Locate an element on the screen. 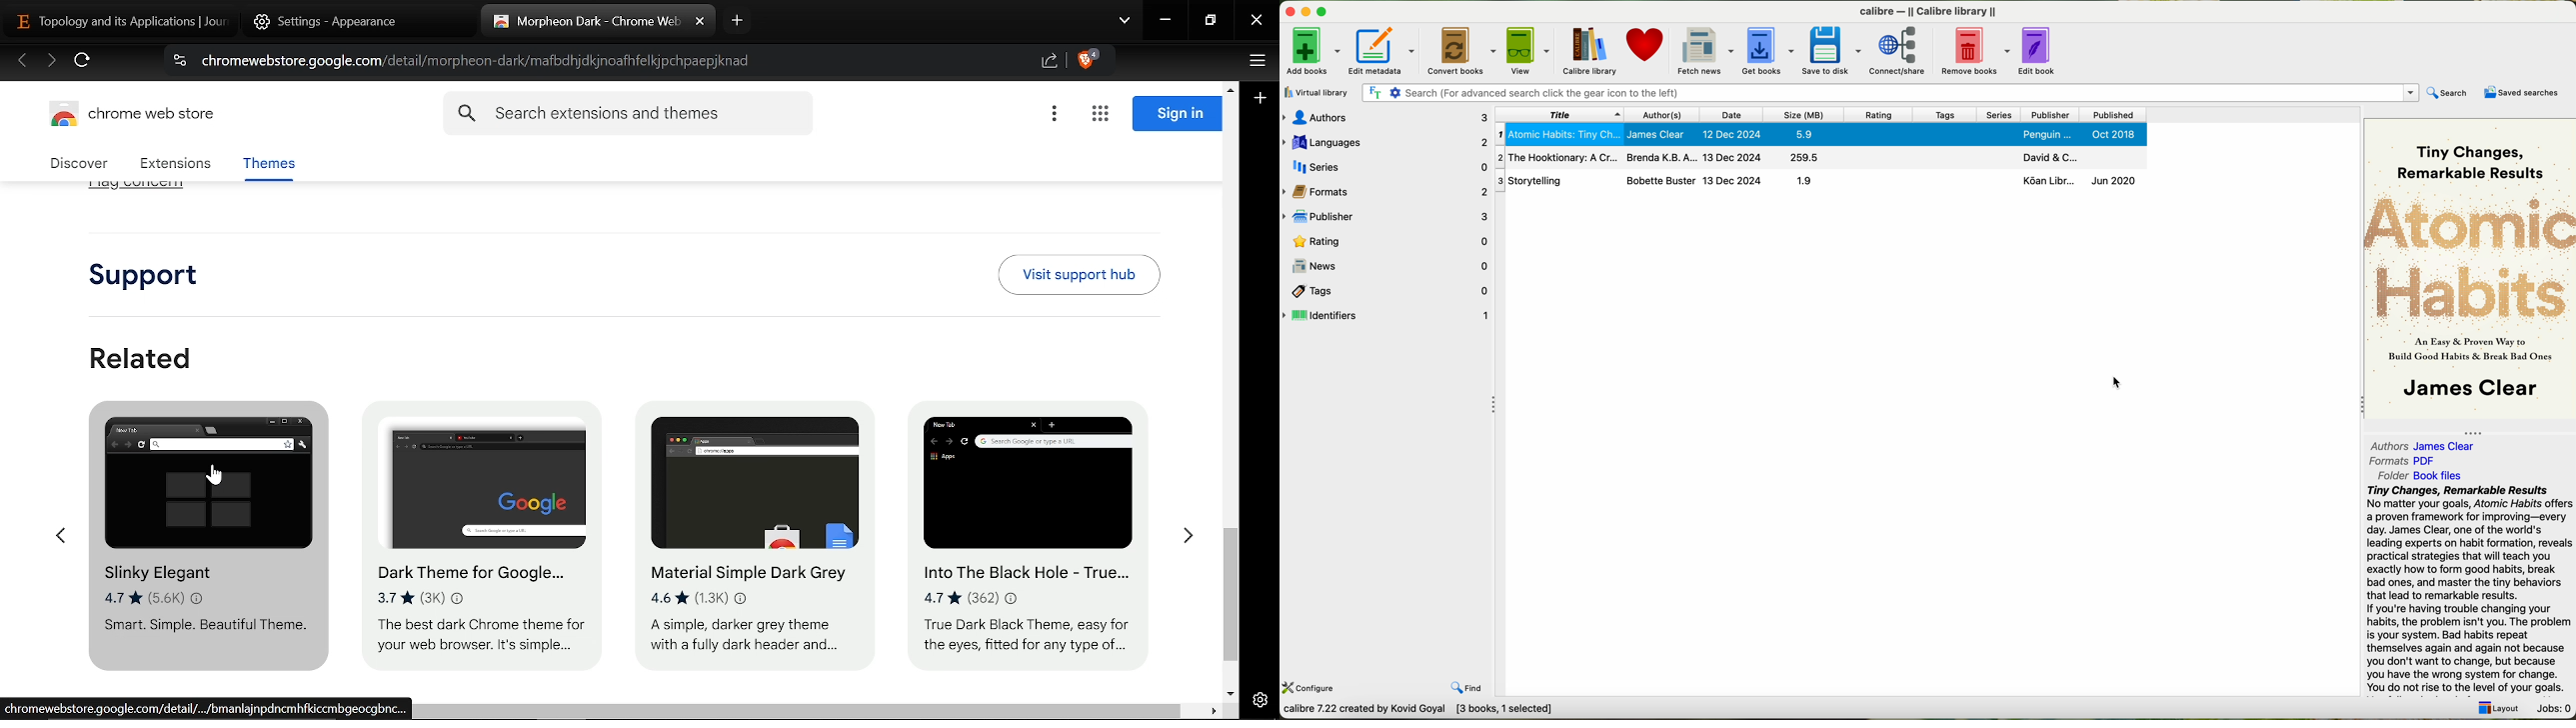  Plus is located at coordinates (1262, 100).